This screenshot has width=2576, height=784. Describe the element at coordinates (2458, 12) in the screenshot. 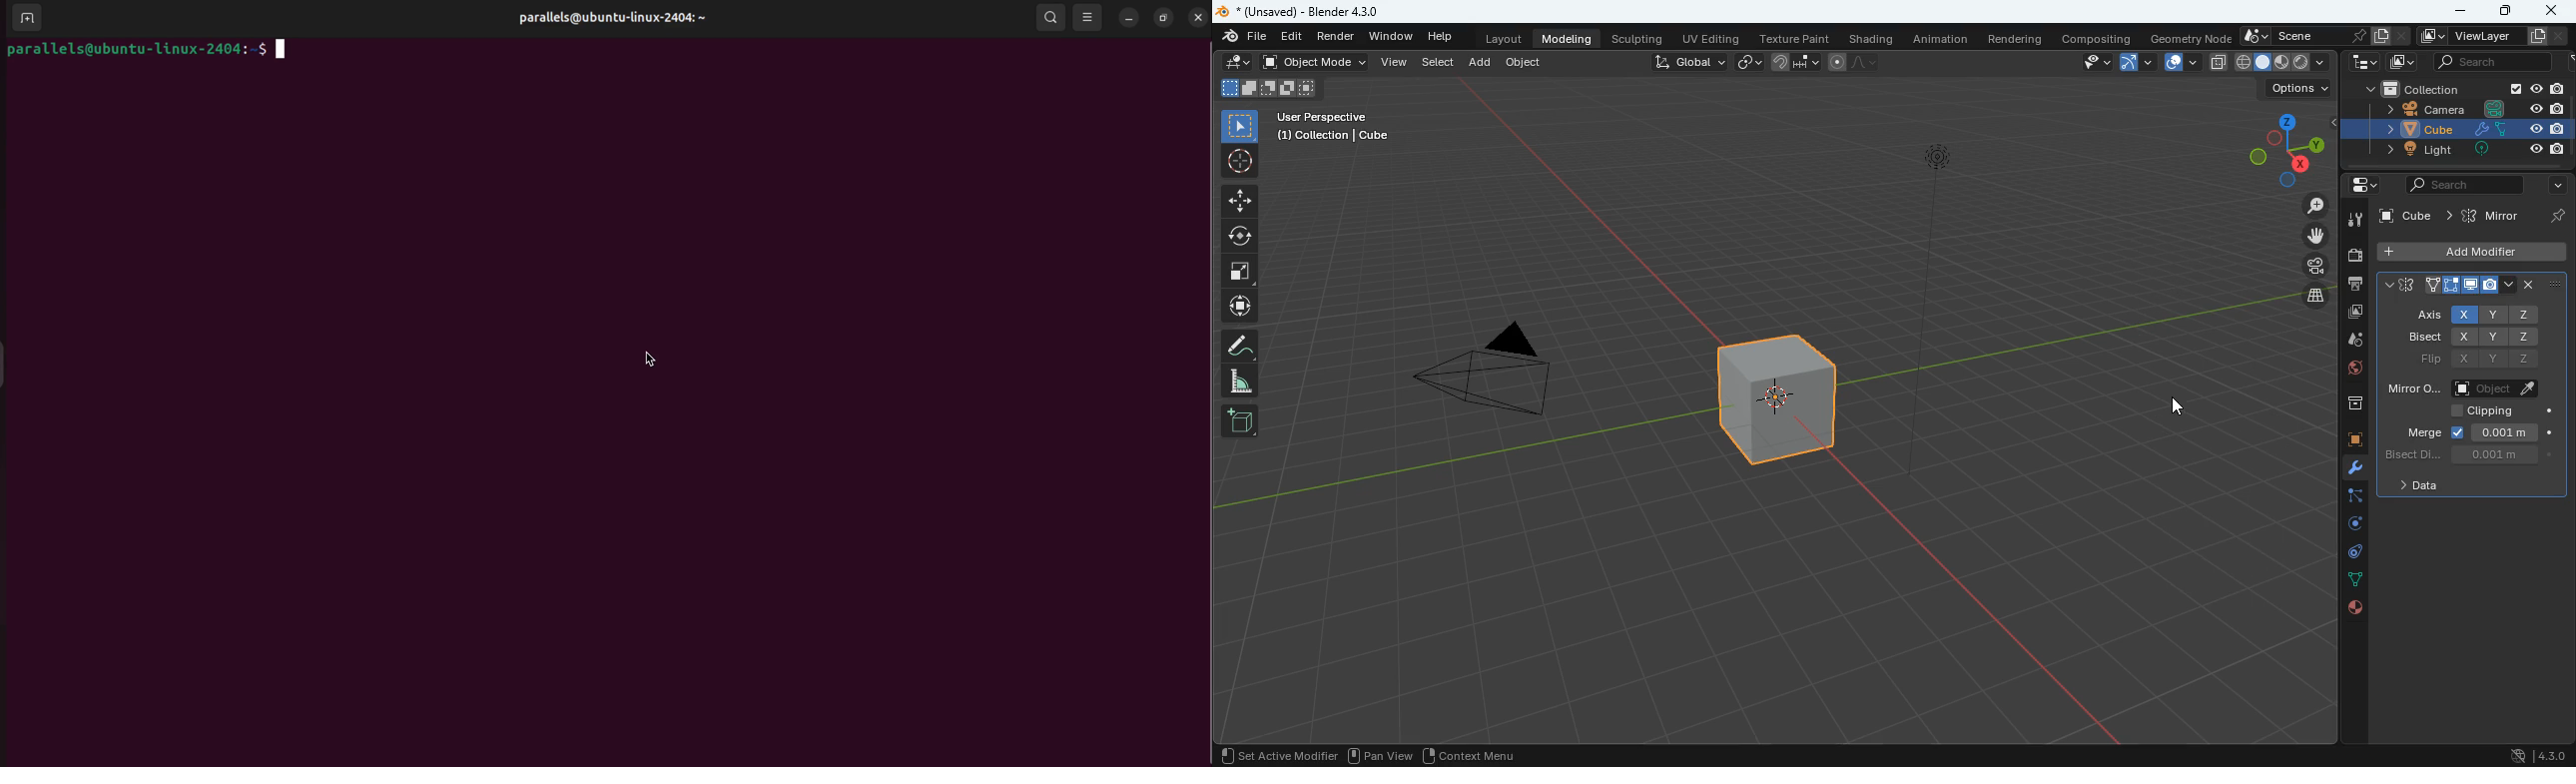

I see `minimize` at that location.